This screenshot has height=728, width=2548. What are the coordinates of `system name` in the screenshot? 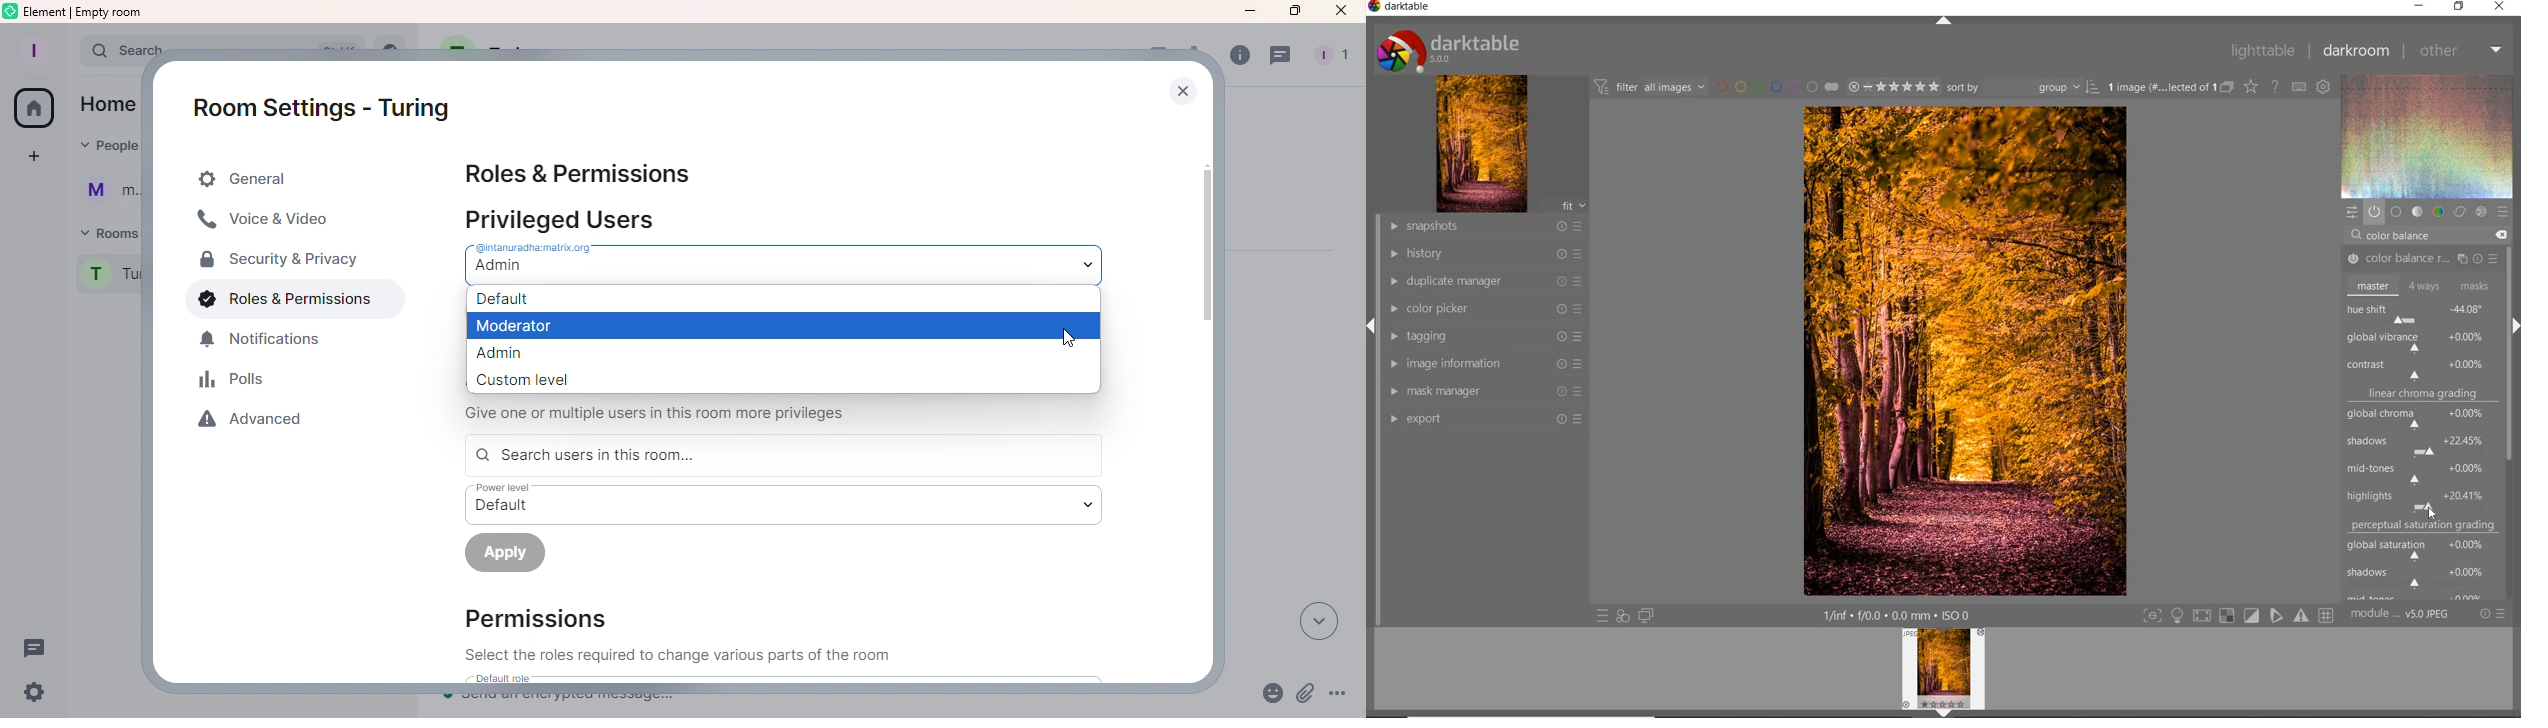 It's located at (1399, 7).